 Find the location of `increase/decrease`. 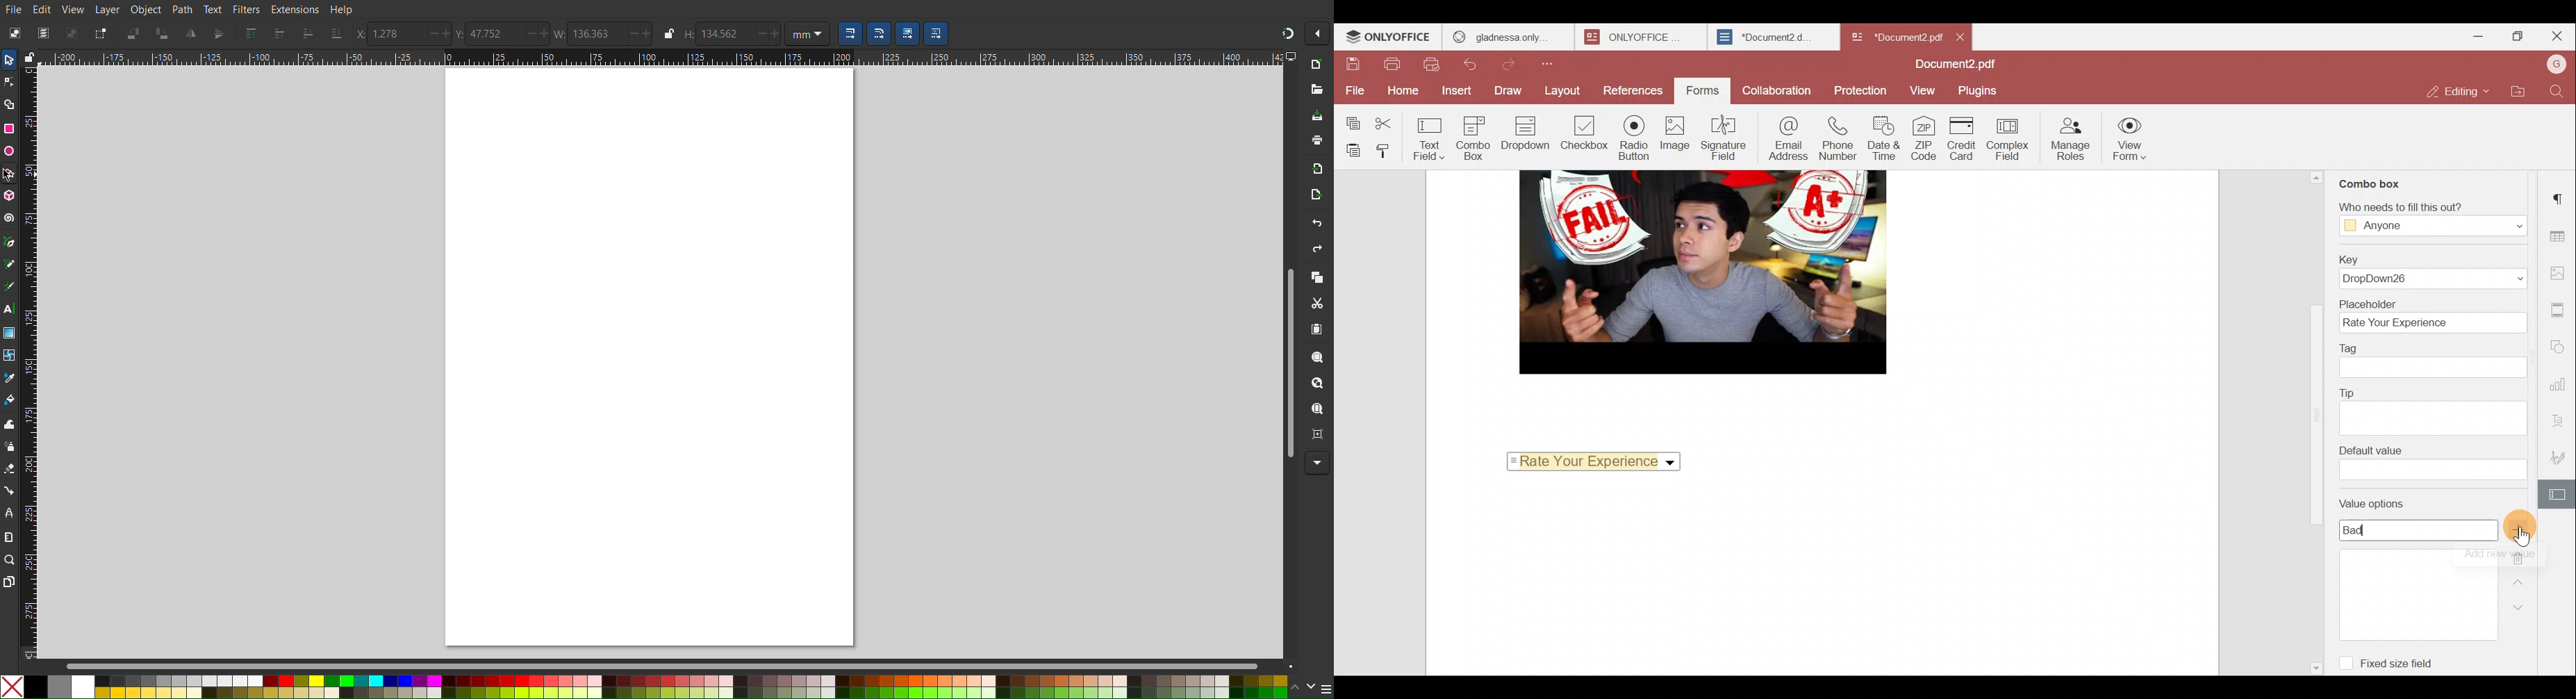

increase/decrease is located at coordinates (641, 33).